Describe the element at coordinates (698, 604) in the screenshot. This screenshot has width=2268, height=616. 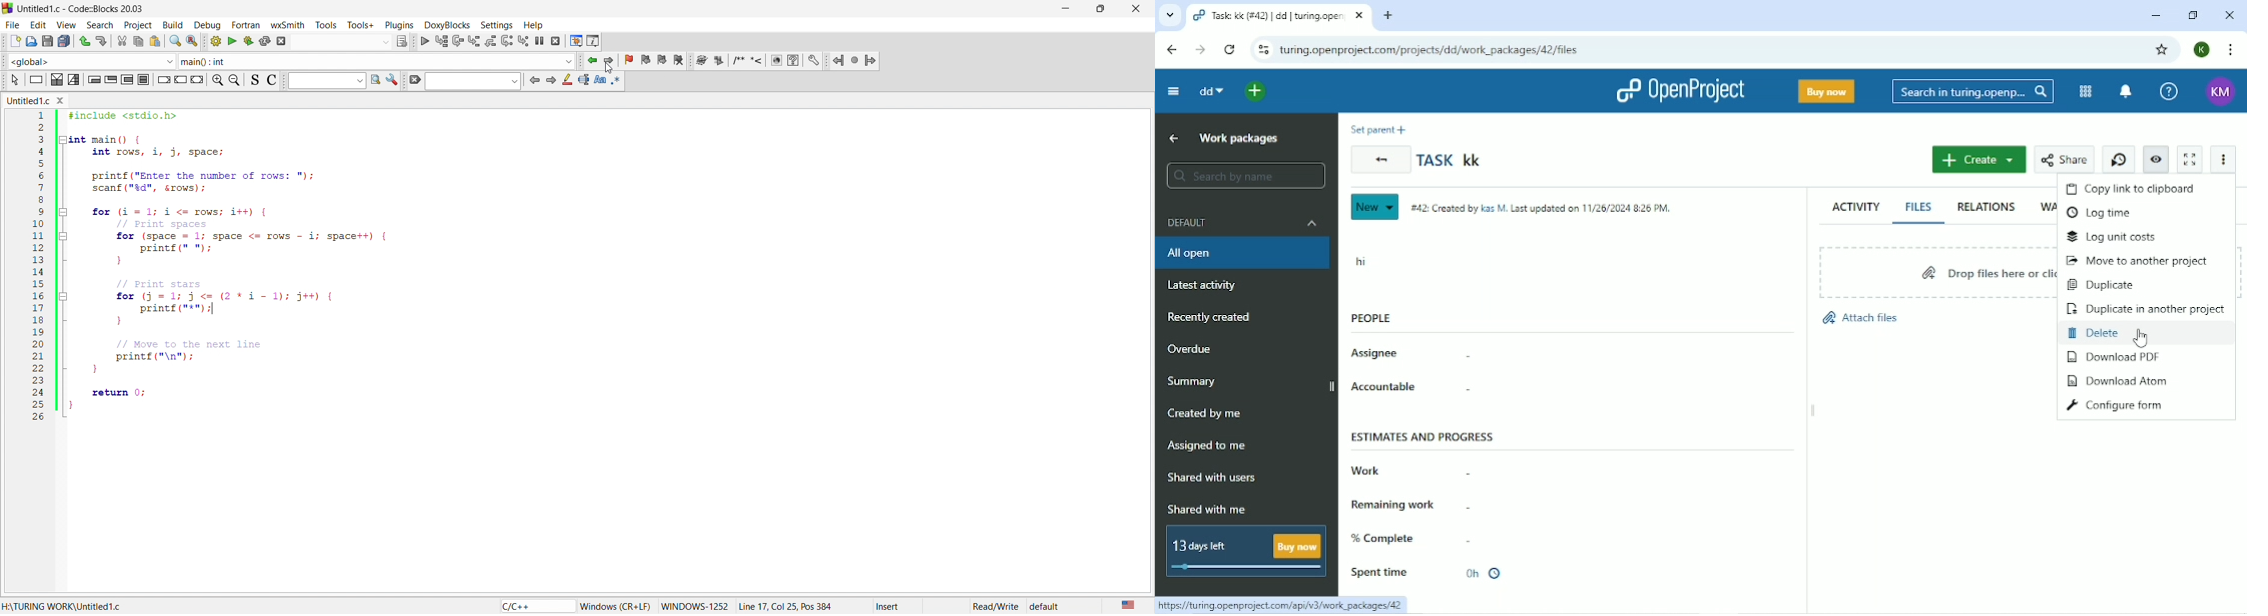
I see `windows` at that location.